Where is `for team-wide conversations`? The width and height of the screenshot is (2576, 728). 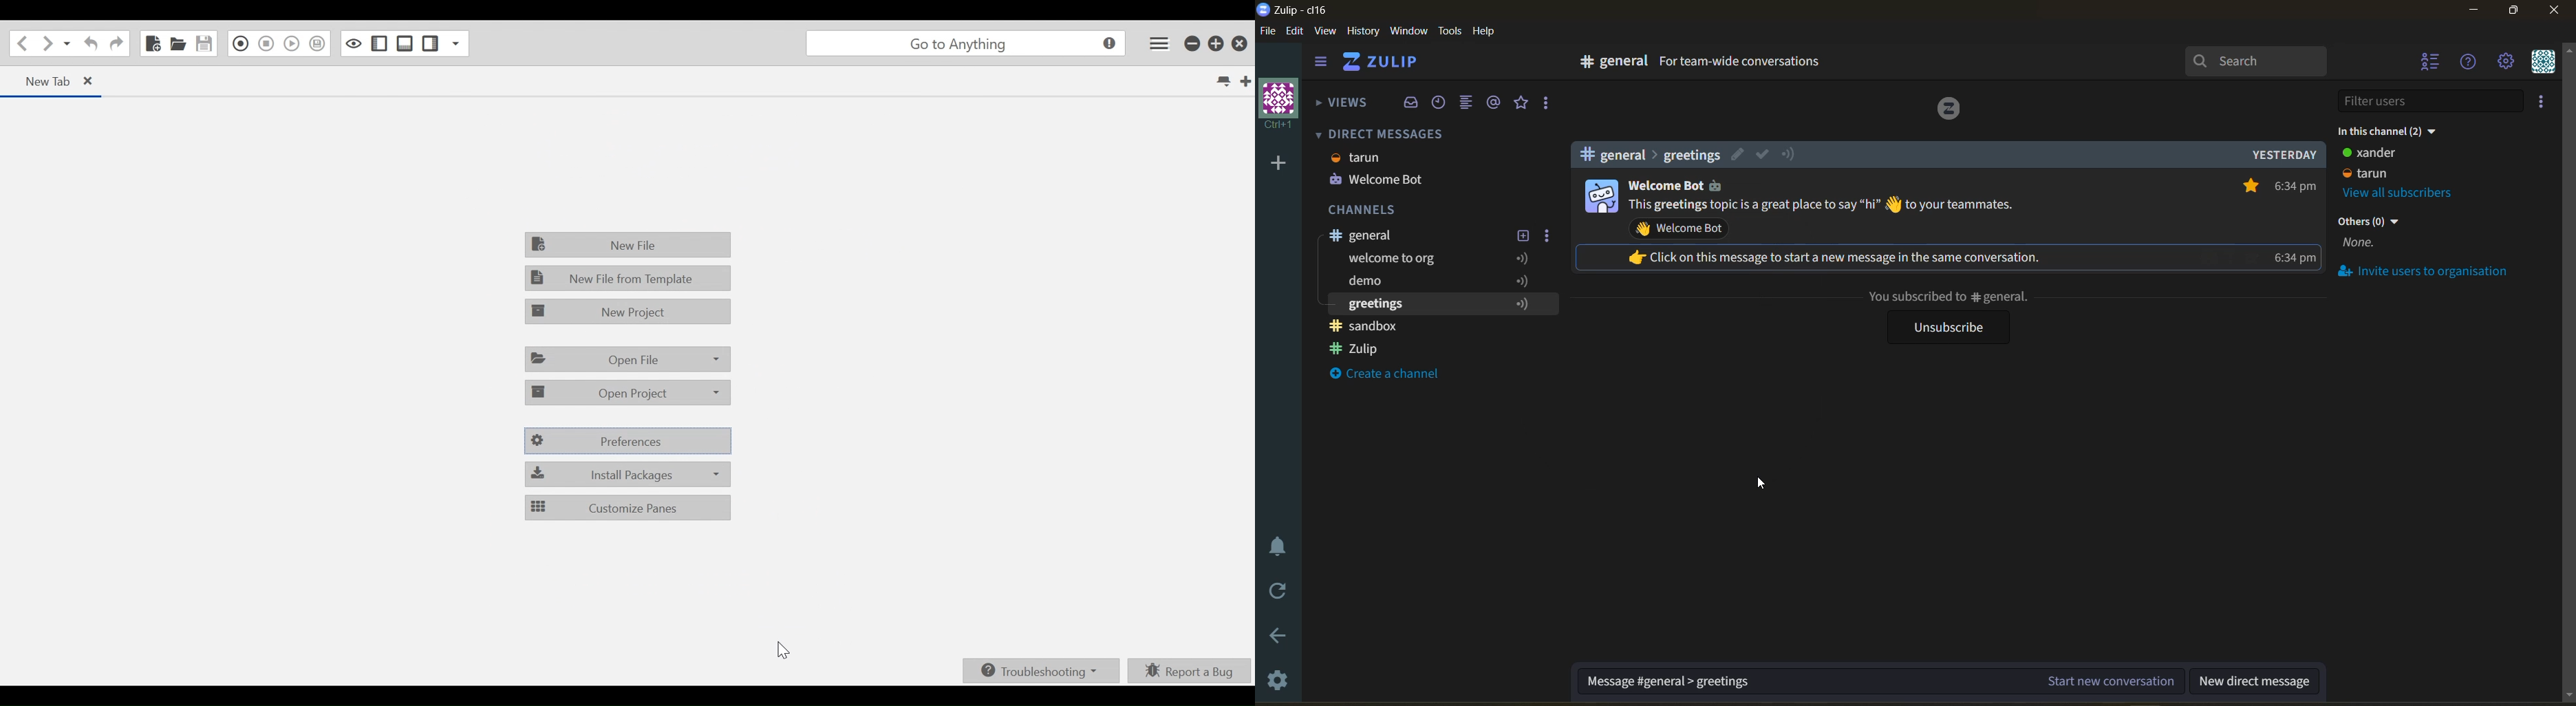
for team-wide conversations is located at coordinates (1742, 63).